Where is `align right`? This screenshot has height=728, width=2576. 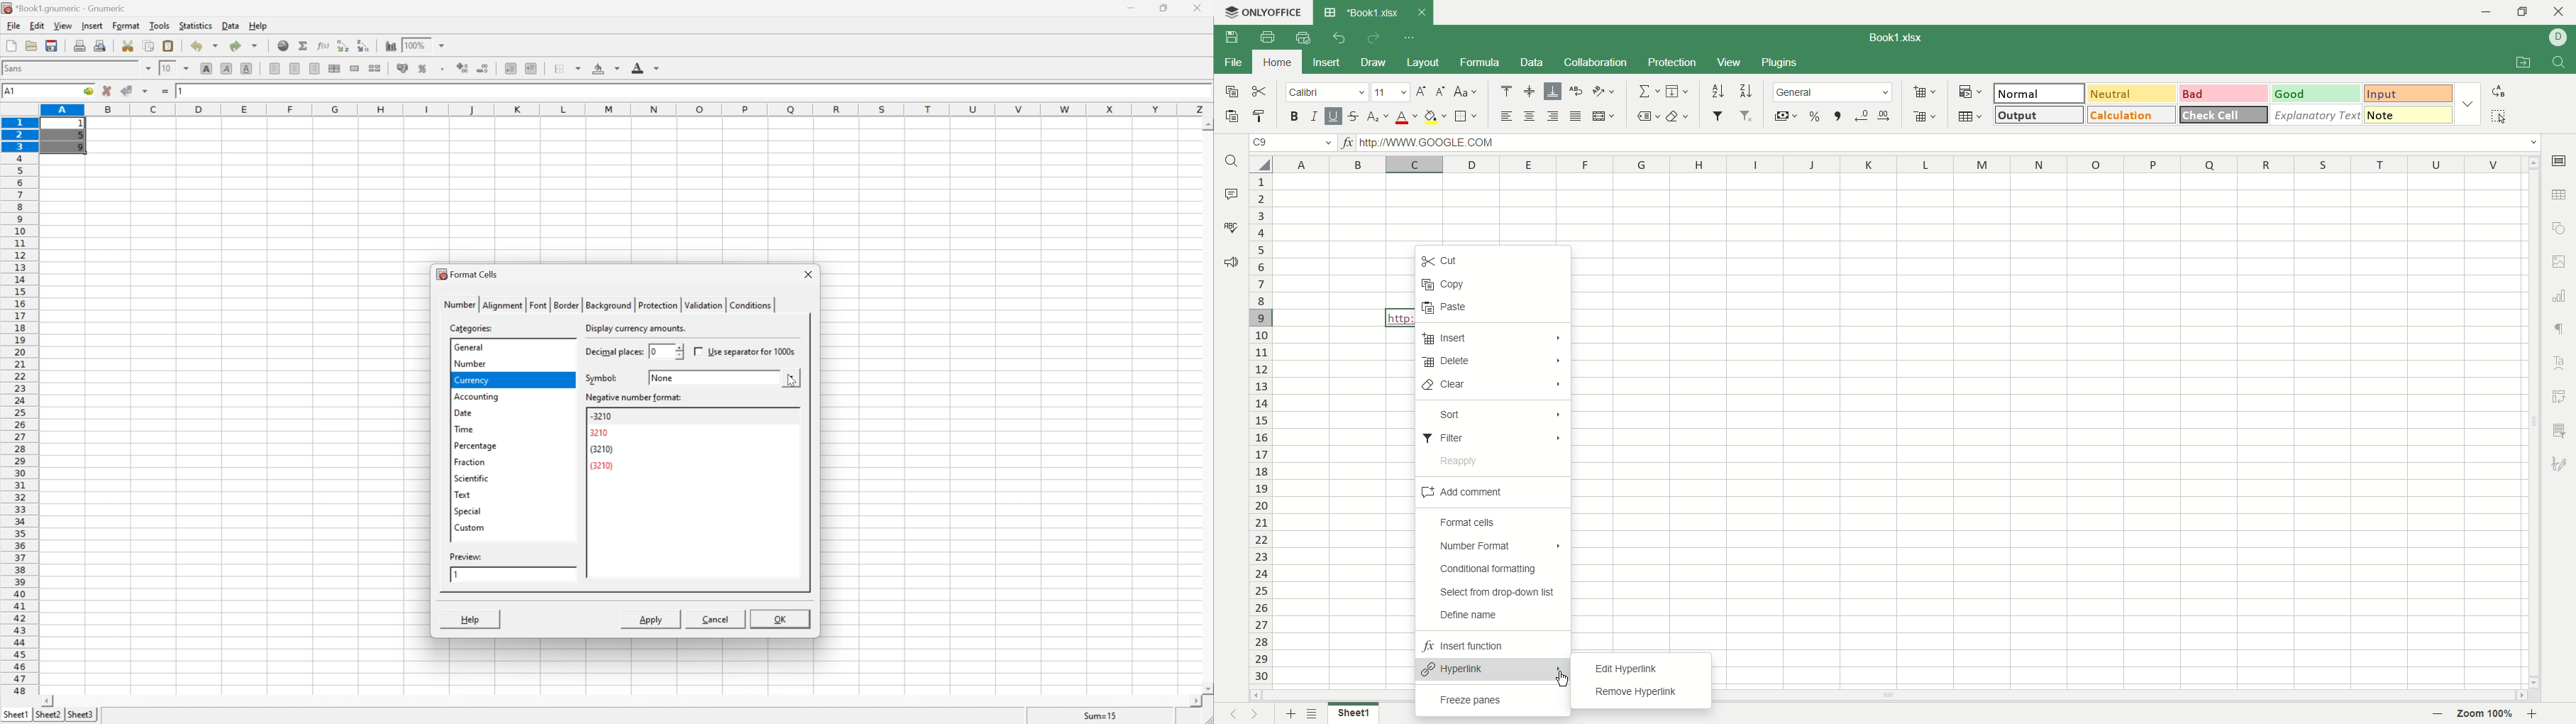
align right is located at coordinates (1551, 116).